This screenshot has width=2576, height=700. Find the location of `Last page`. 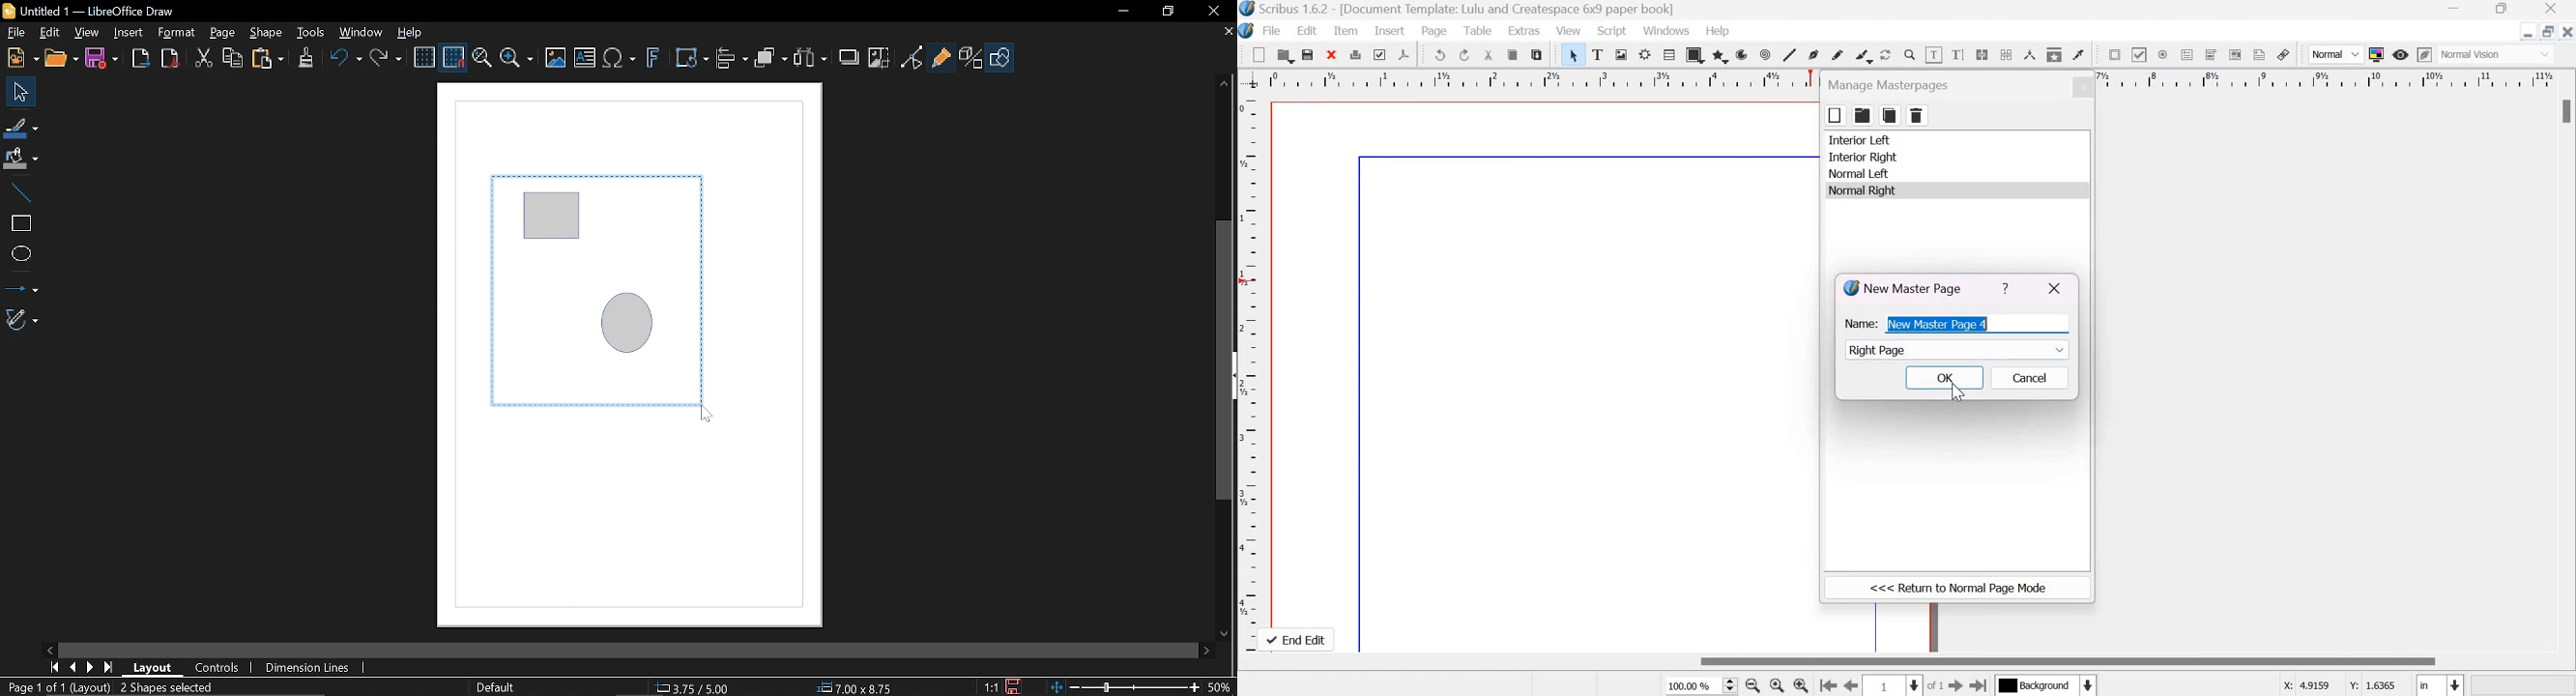

Last page is located at coordinates (111, 668).